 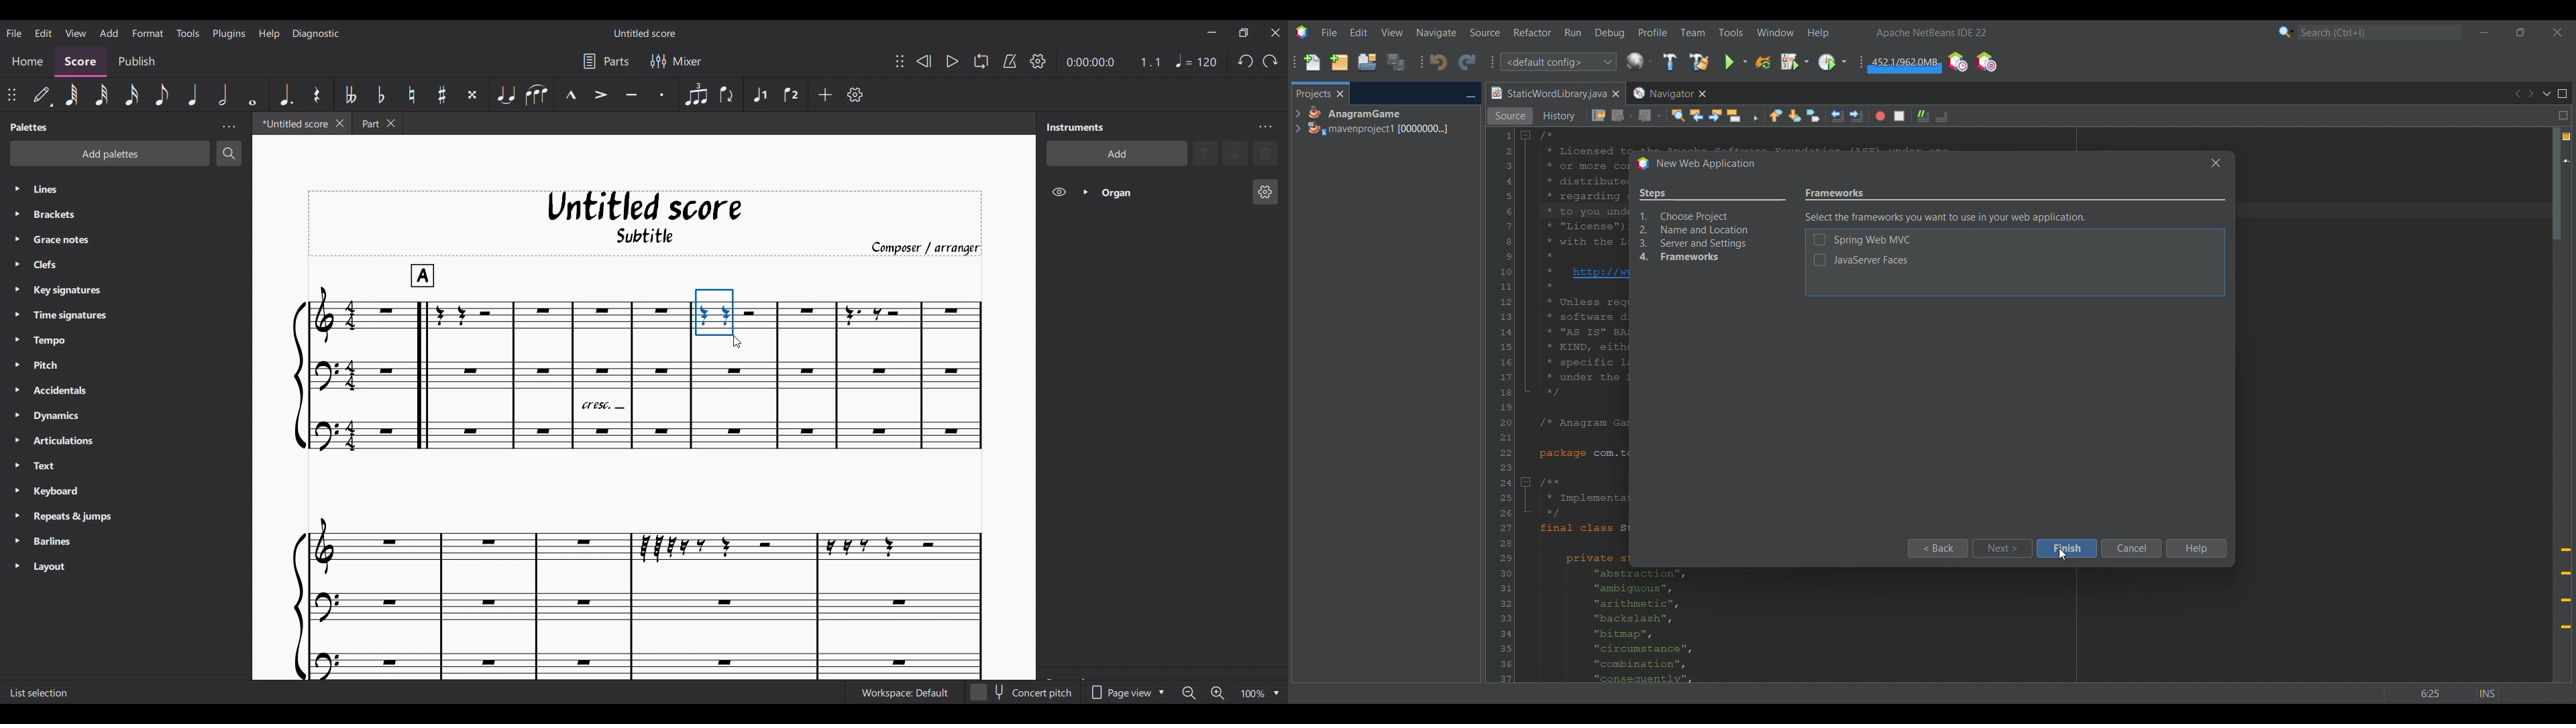 What do you see at coordinates (1277, 693) in the screenshot?
I see `Zoom options` at bounding box center [1277, 693].